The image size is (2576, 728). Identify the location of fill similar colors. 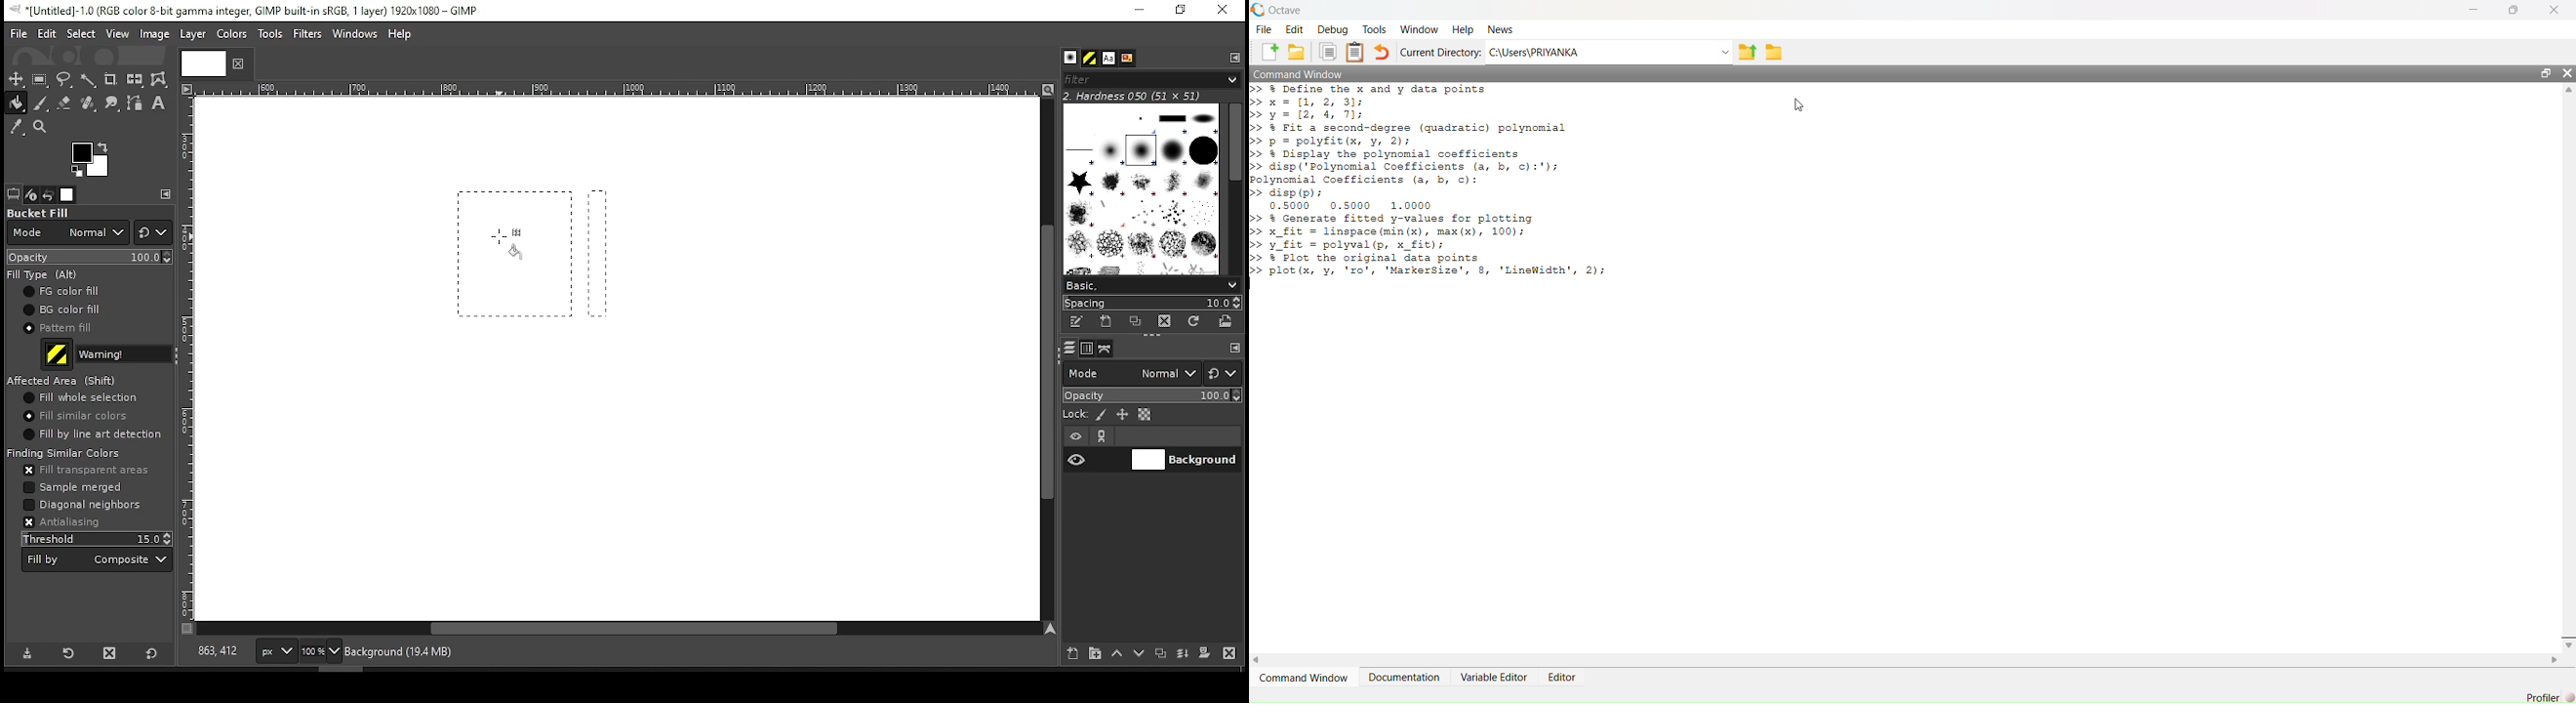
(73, 416).